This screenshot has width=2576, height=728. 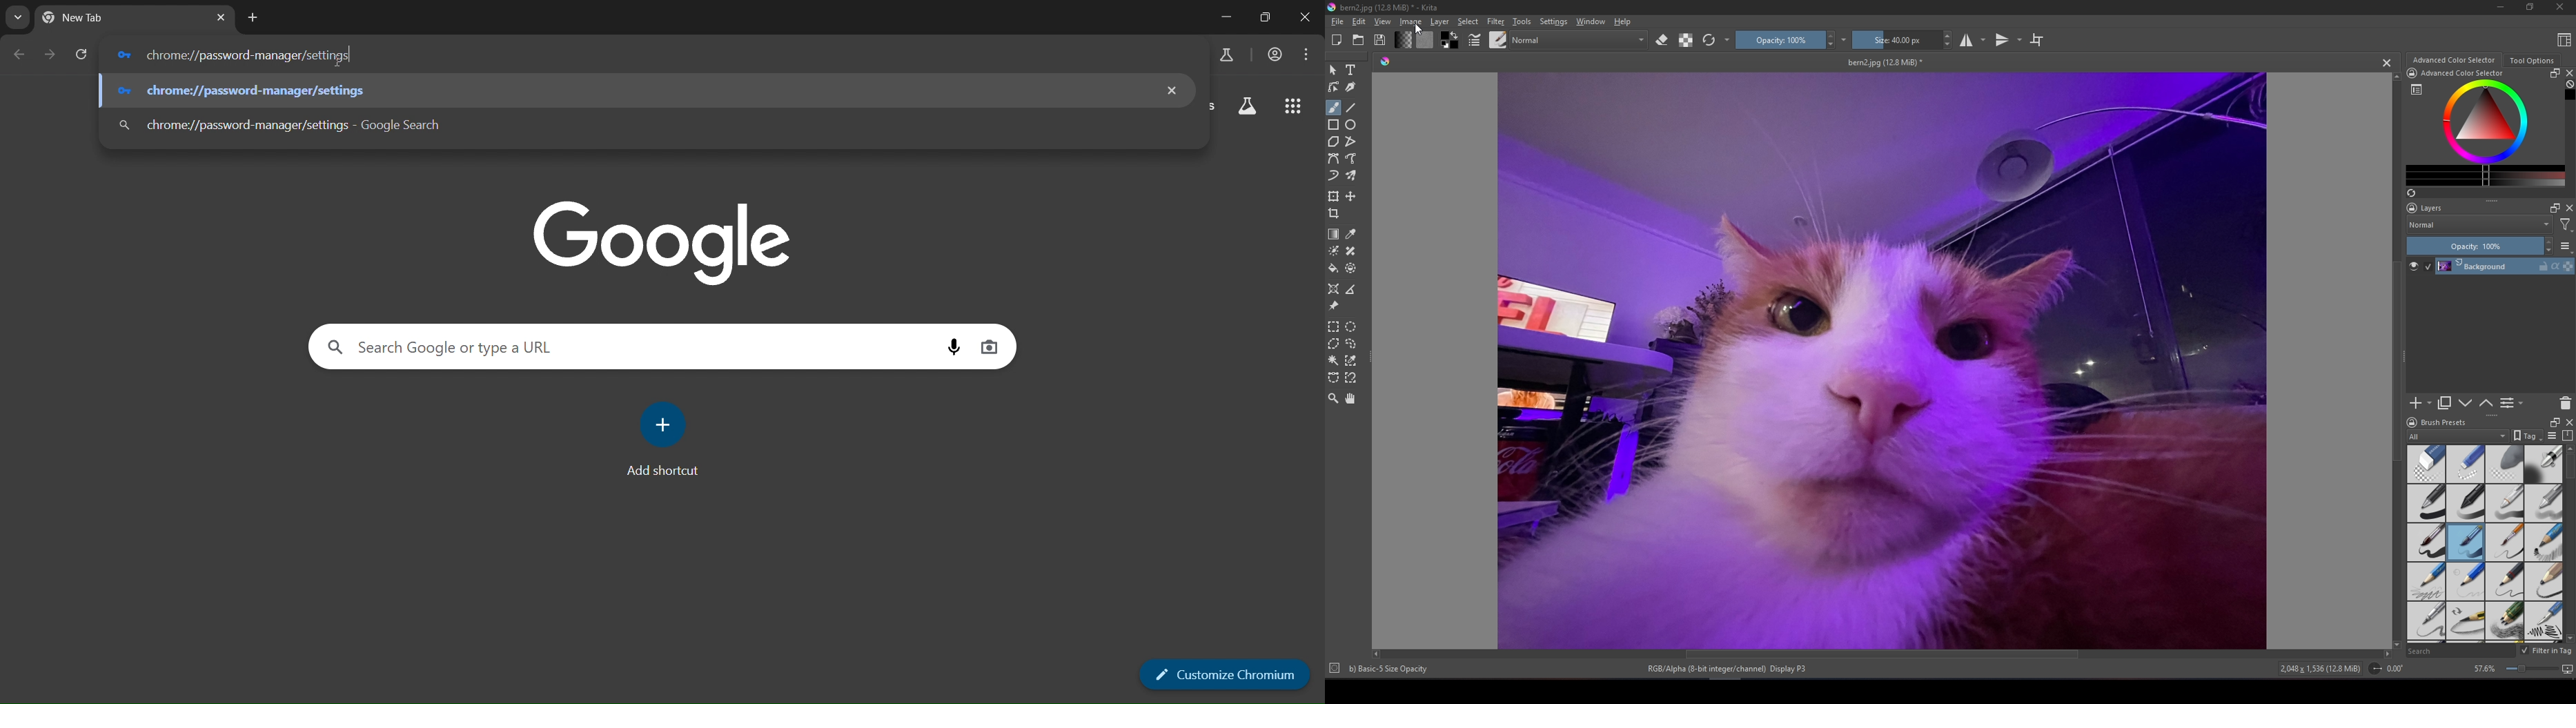 I want to click on Move a layer, so click(x=1350, y=196).